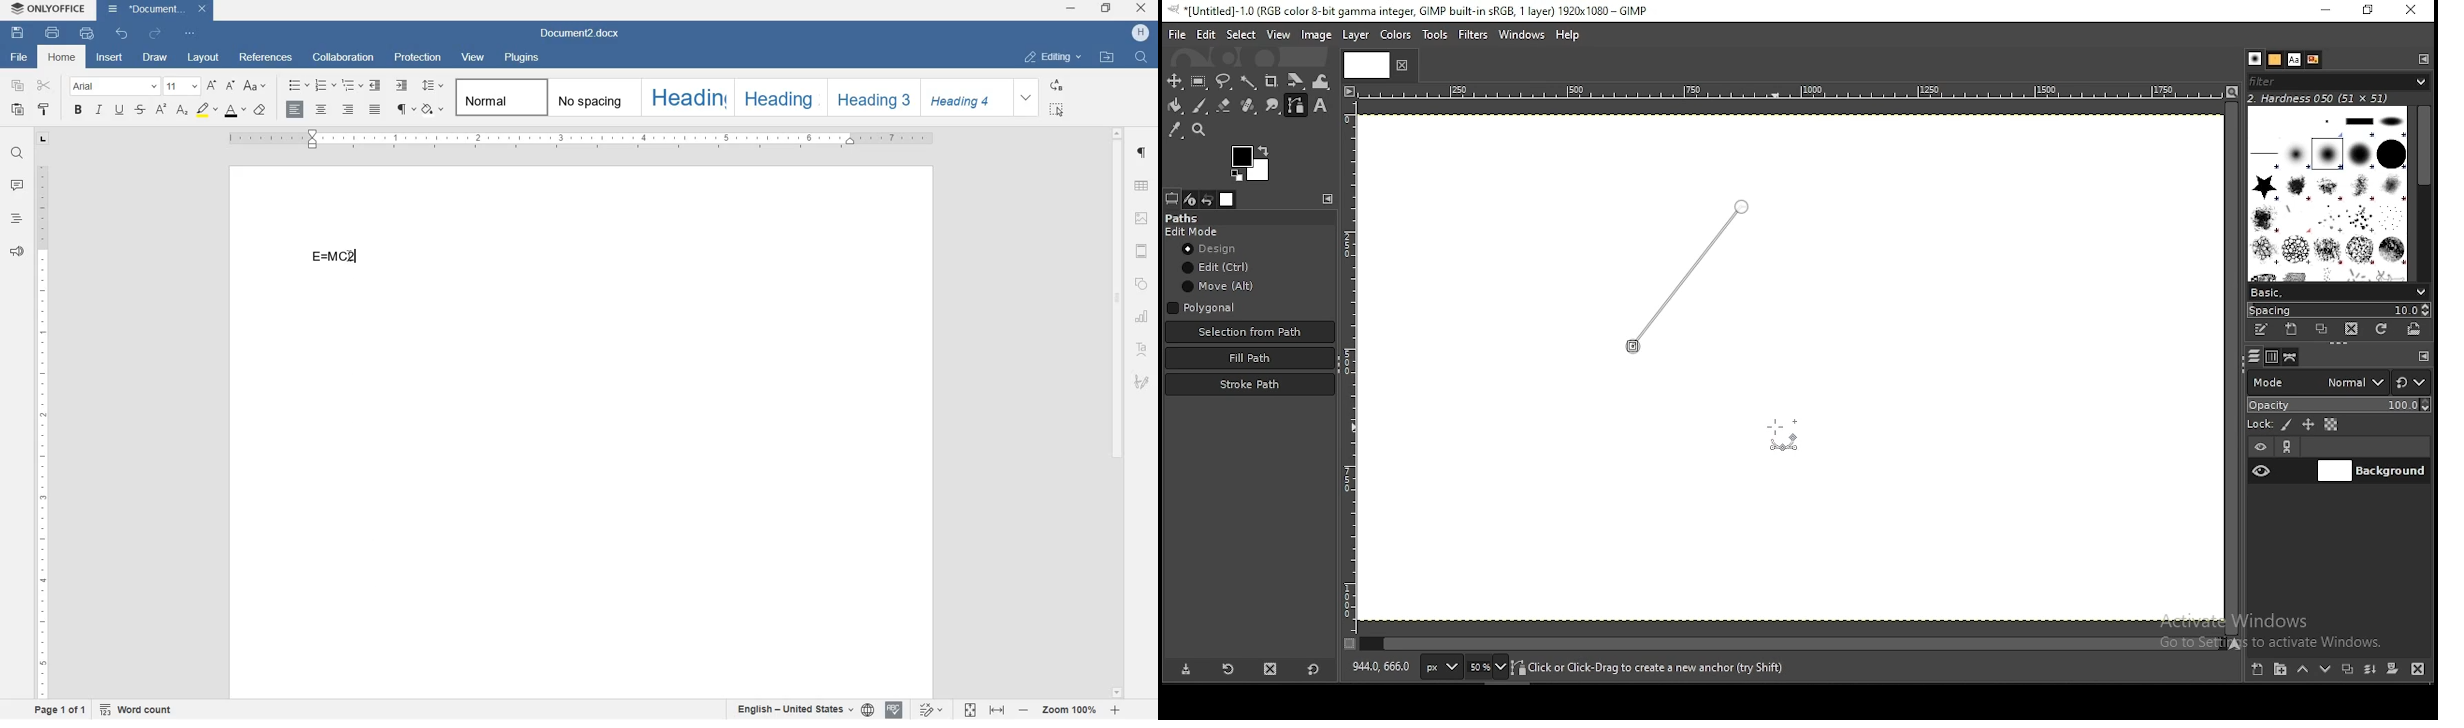 The width and height of the screenshot is (2464, 728). Describe the element at coordinates (17, 33) in the screenshot. I see `save` at that location.